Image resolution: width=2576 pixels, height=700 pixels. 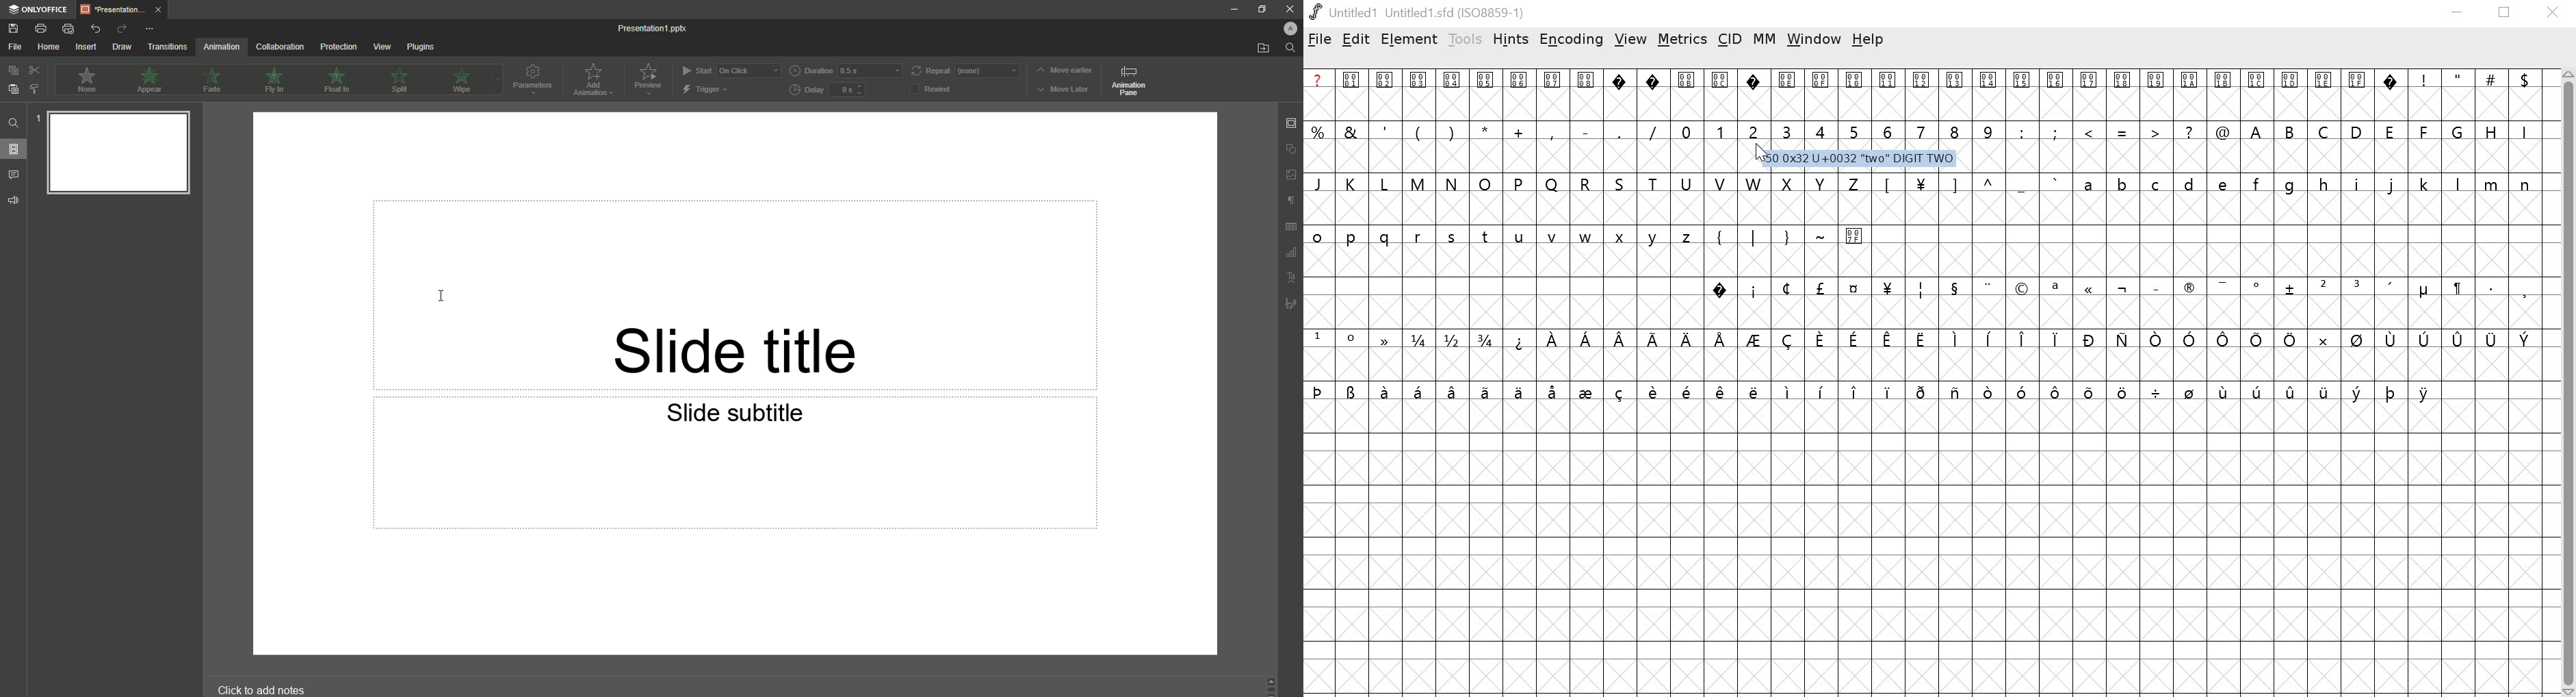 I want to click on Chart Settings, so click(x=1291, y=254).